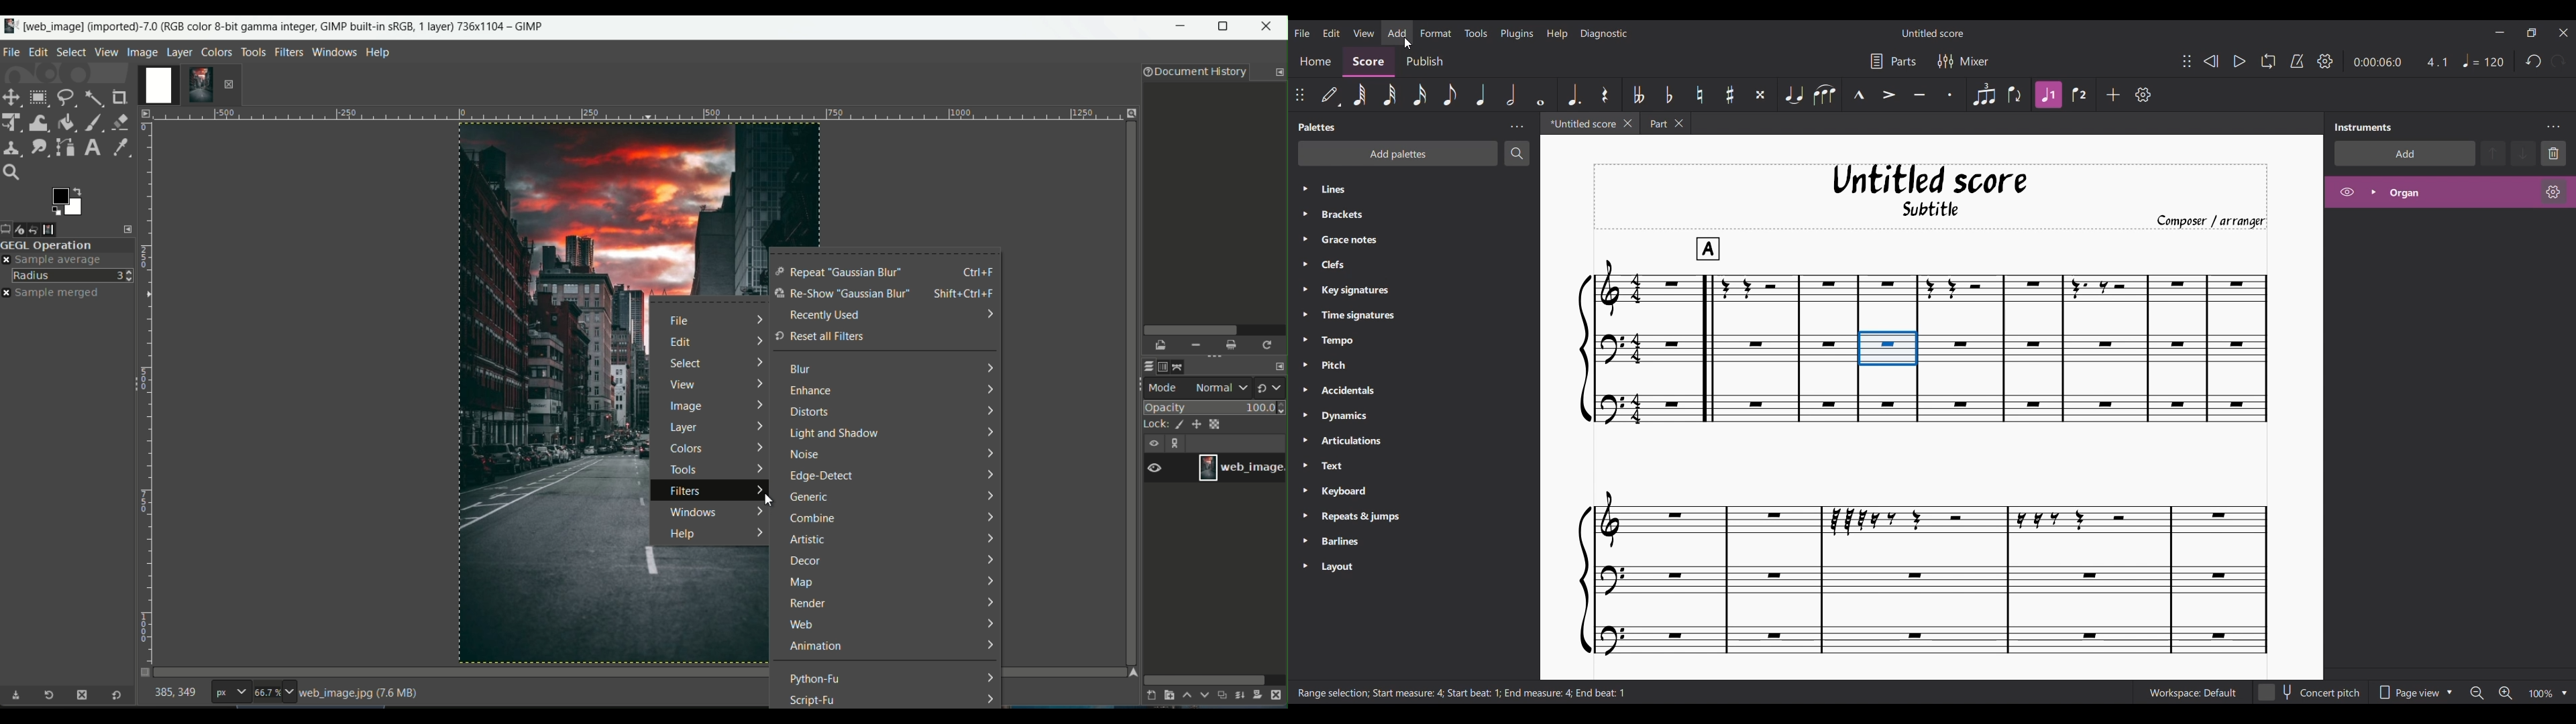 Image resolution: width=2576 pixels, height=728 pixels. I want to click on Move up, so click(2493, 153).